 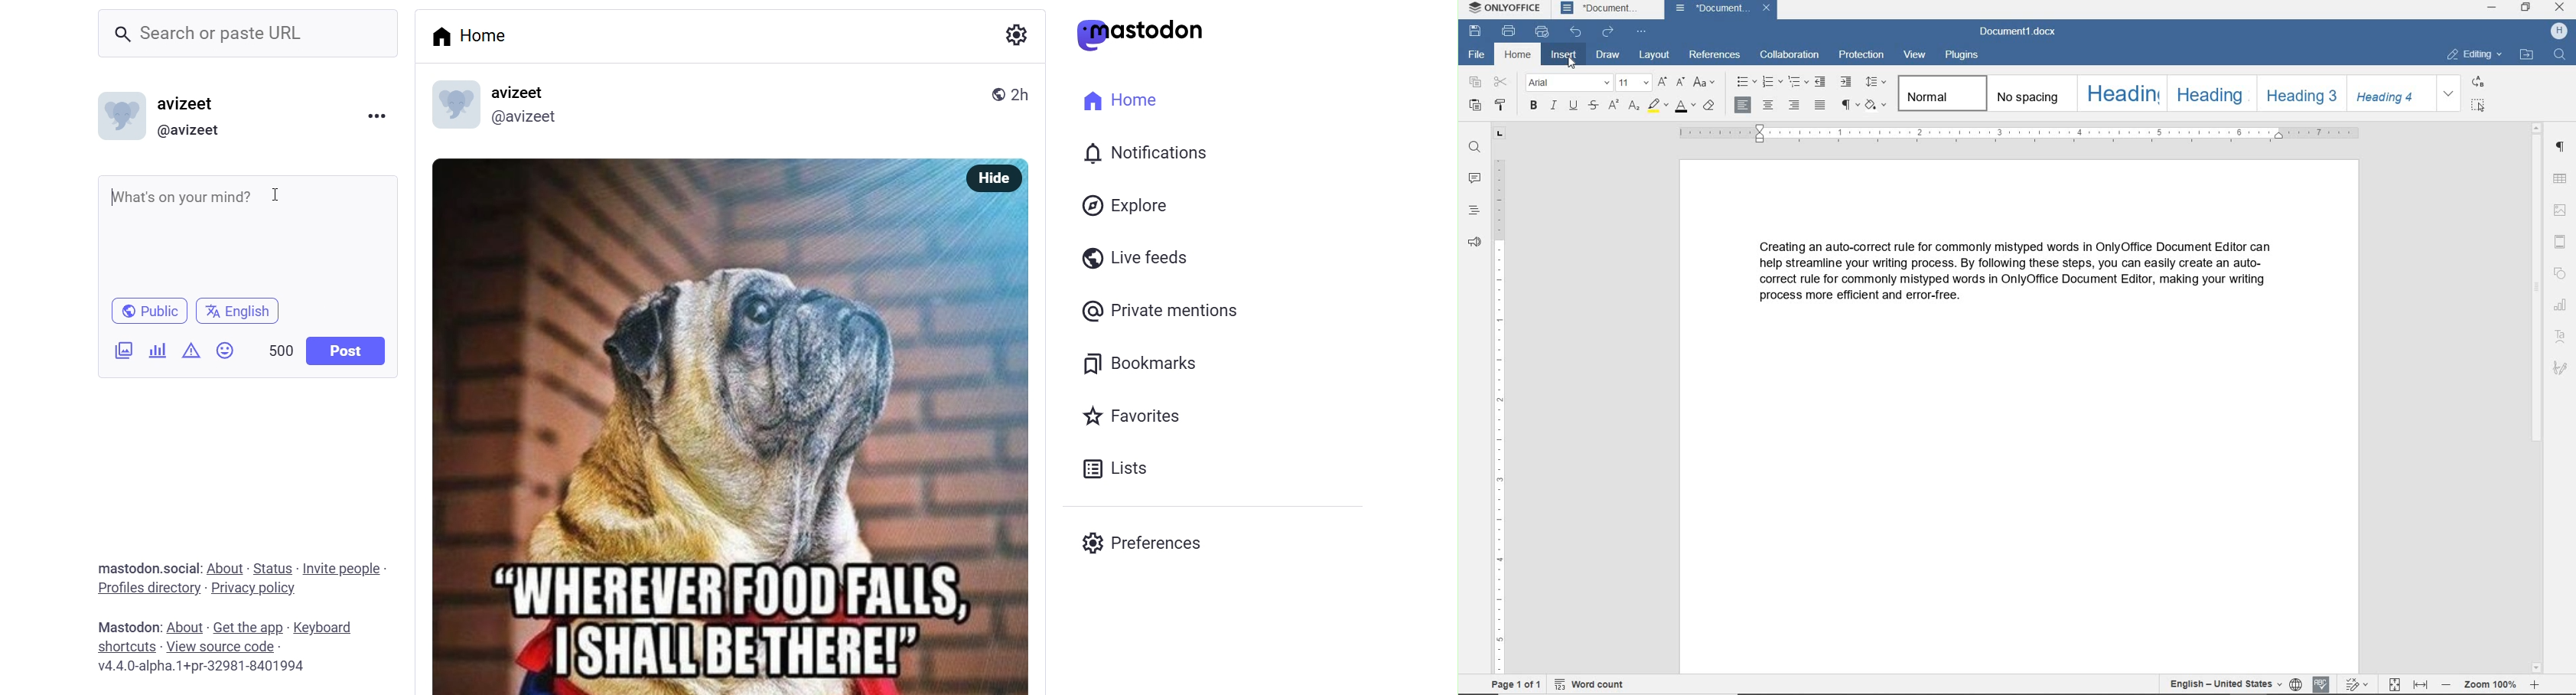 I want to click on ® Public, so click(x=151, y=309).